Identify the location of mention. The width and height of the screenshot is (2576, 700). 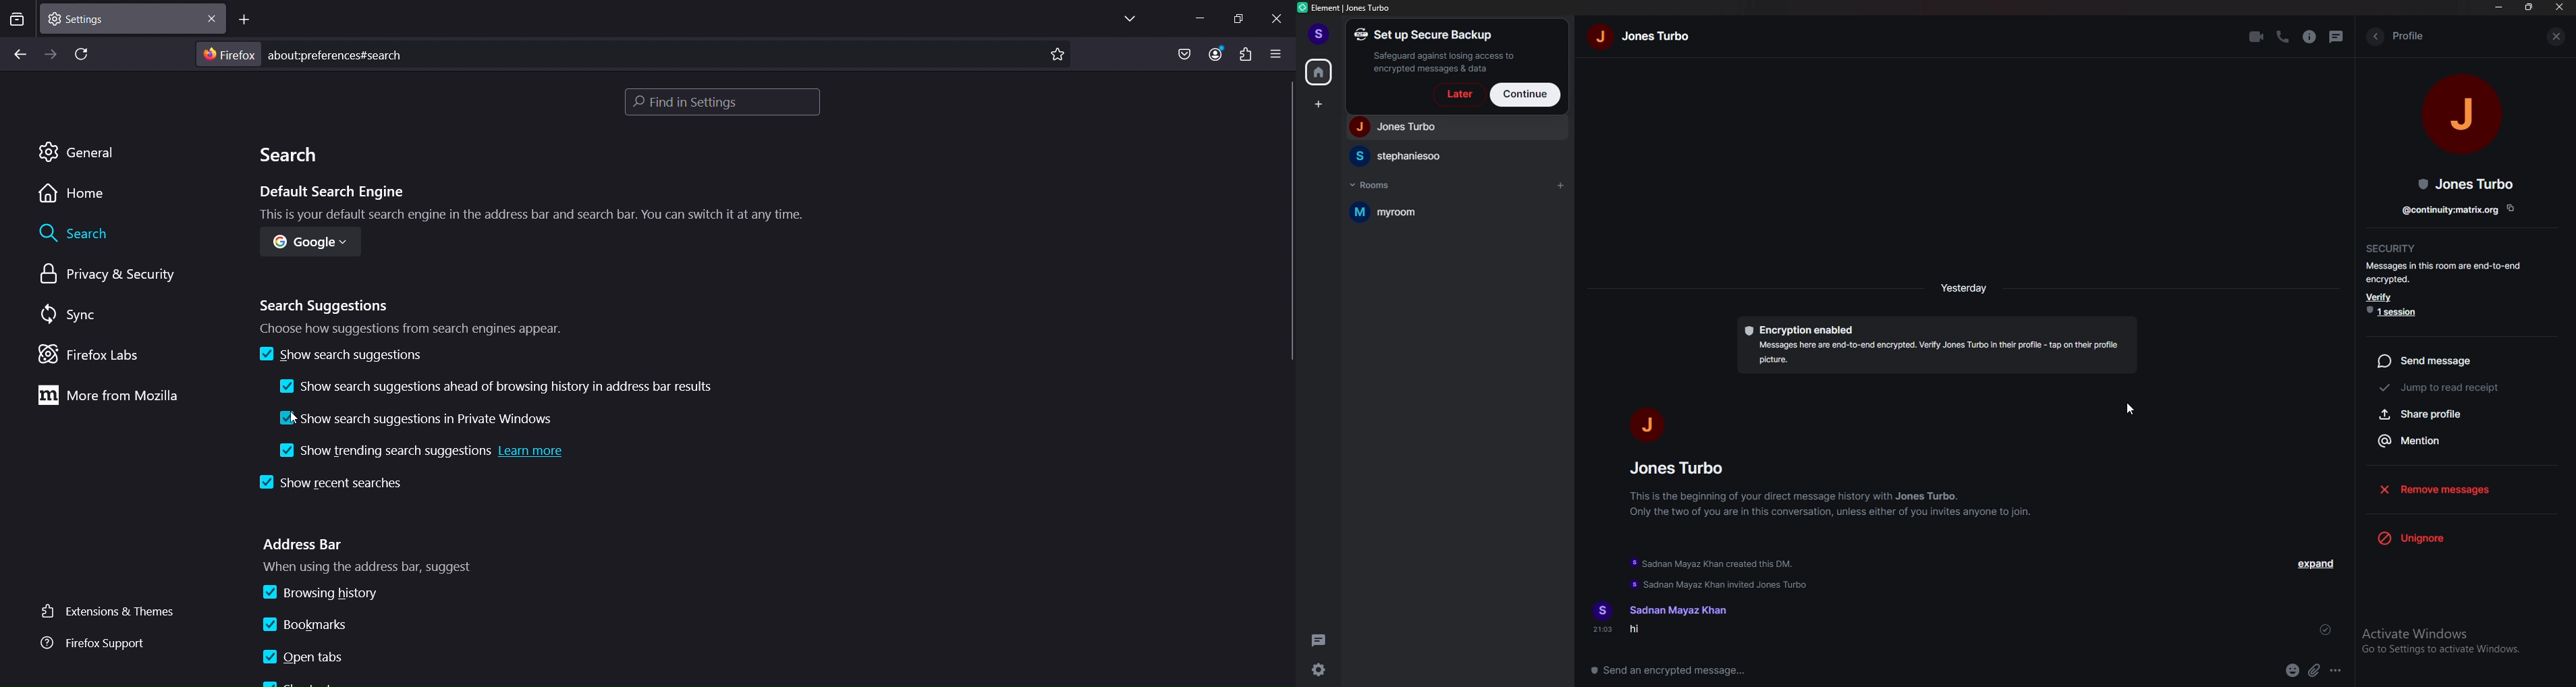
(2458, 440).